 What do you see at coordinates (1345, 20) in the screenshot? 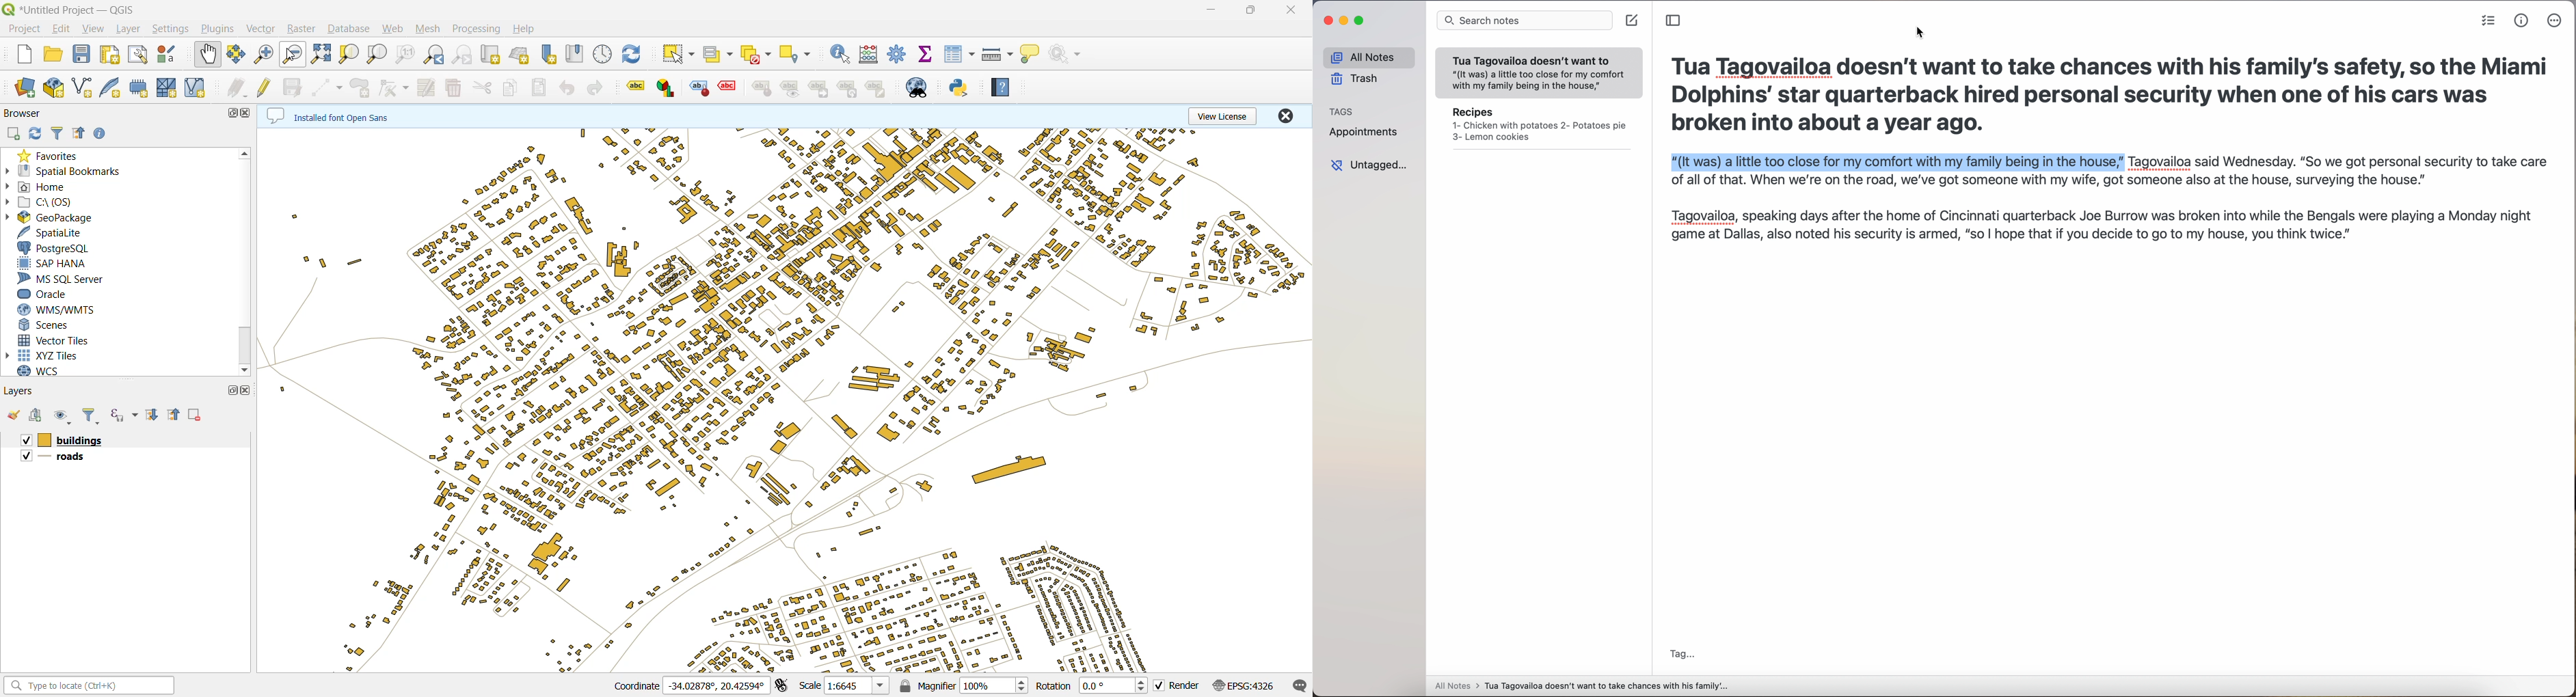
I see `minimize Simplenote` at bounding box center [1345, 20].